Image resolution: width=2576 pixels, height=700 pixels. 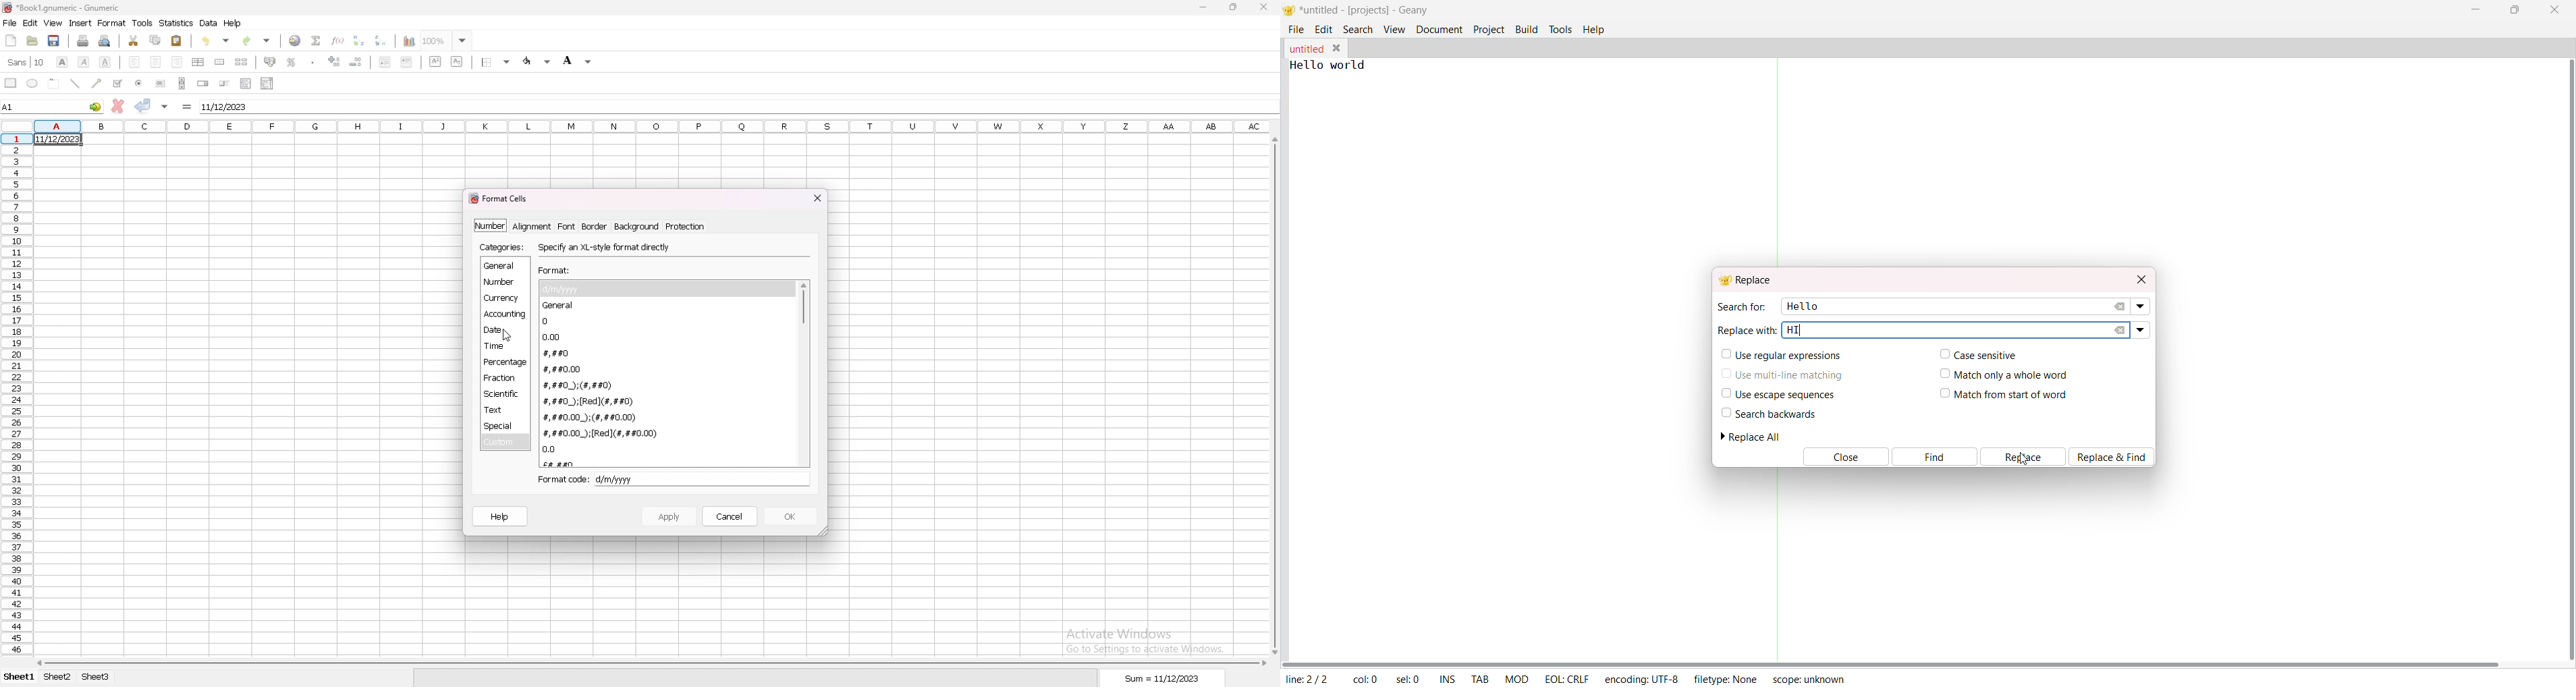 What do you see at coordinates (457, 61) in the screenshot?
I see `subscript` at bounding box center [457, 61].